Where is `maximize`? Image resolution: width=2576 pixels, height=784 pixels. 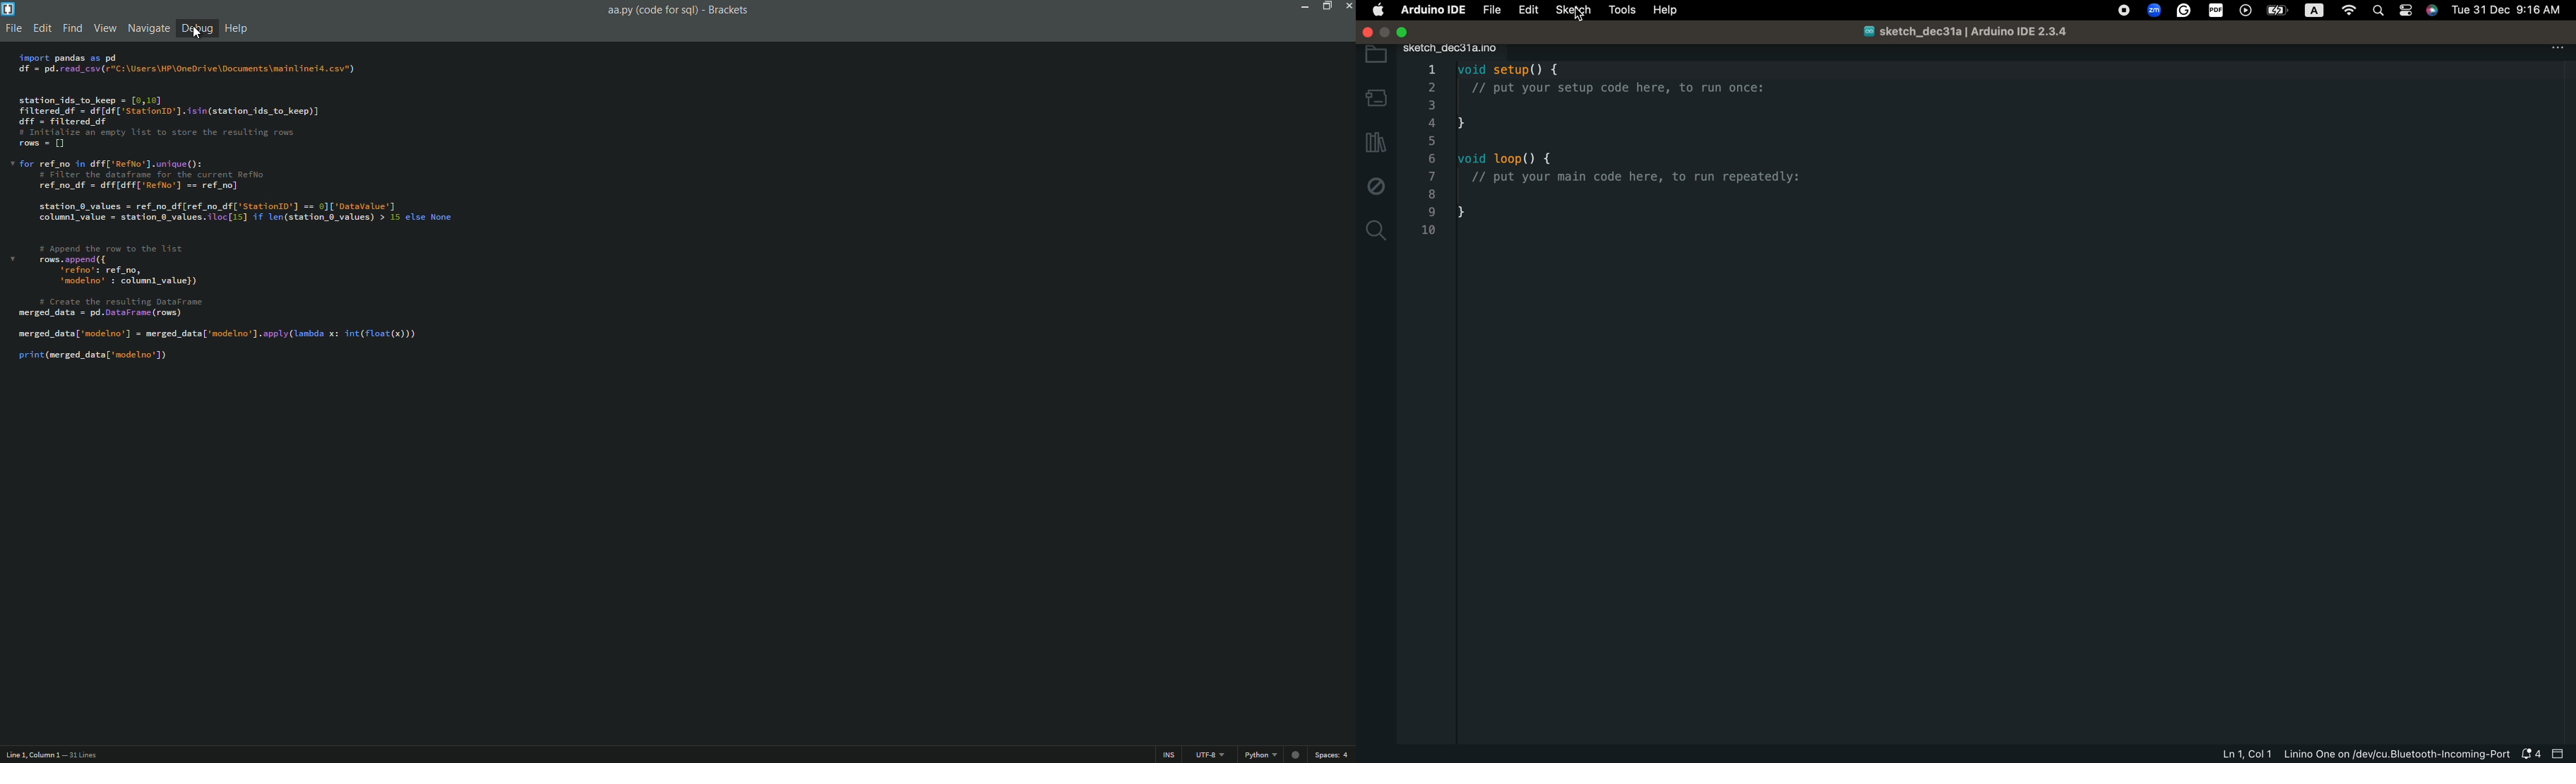
maximize is located at coordinates (1325, 6).